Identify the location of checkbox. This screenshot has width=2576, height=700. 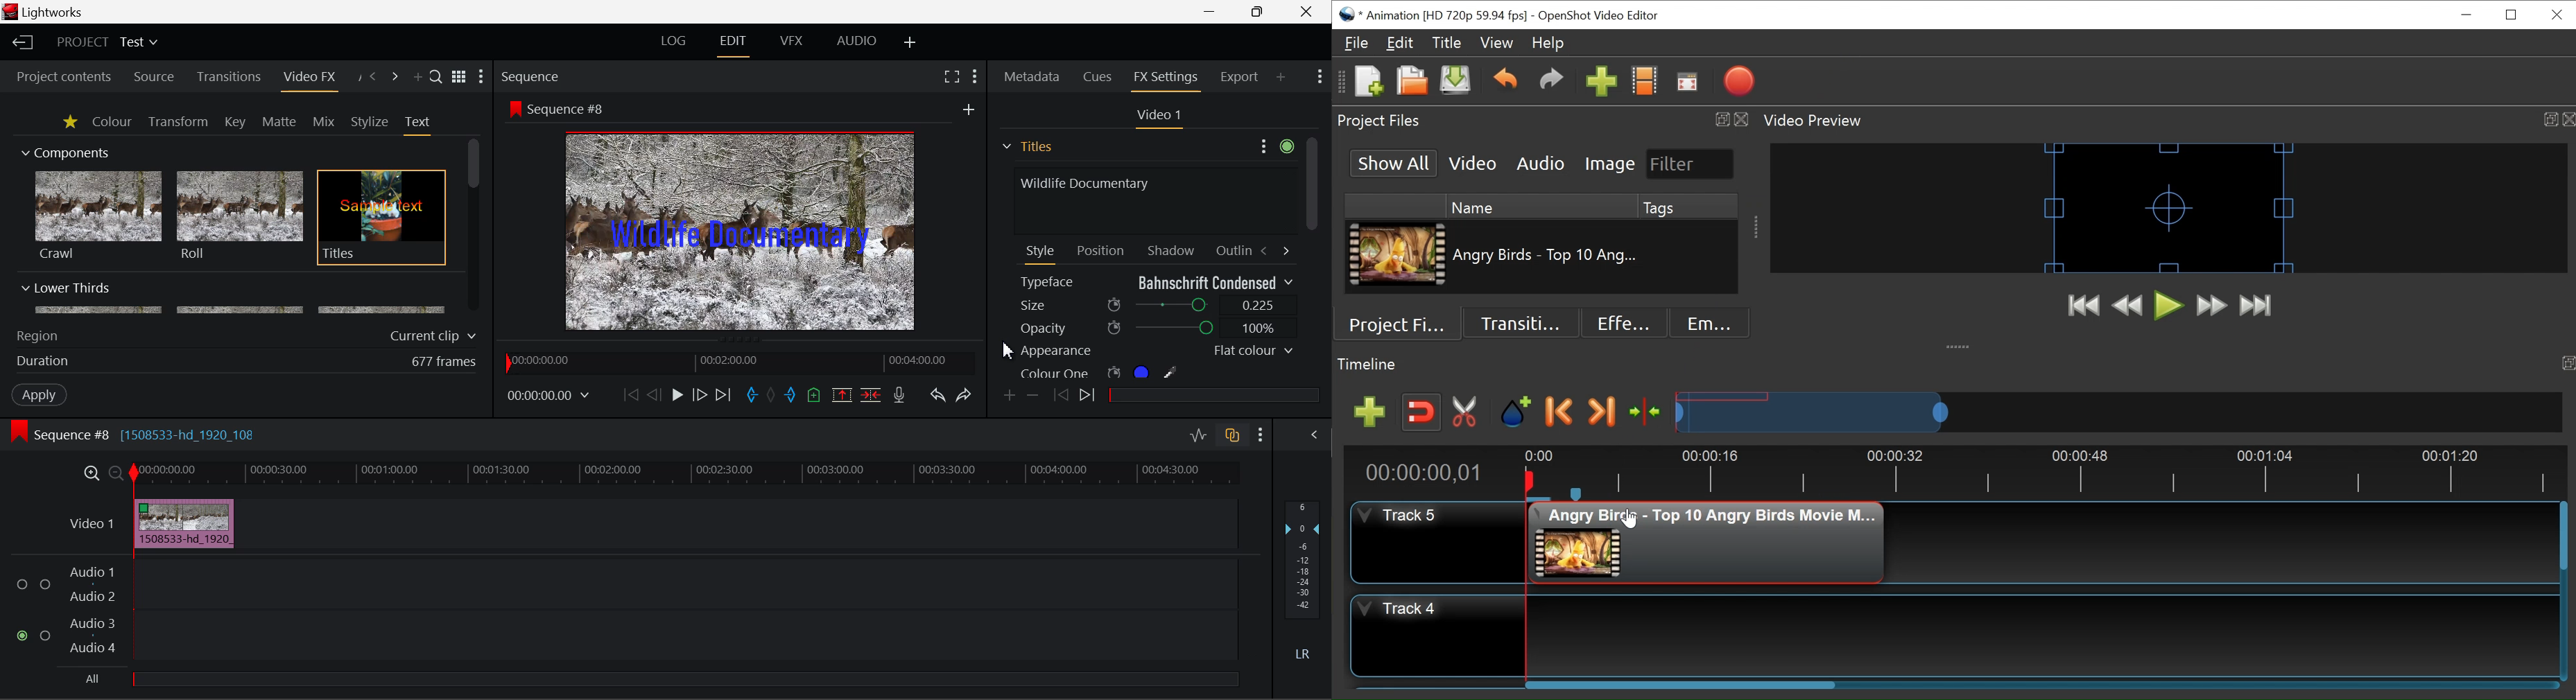
(46, 586).